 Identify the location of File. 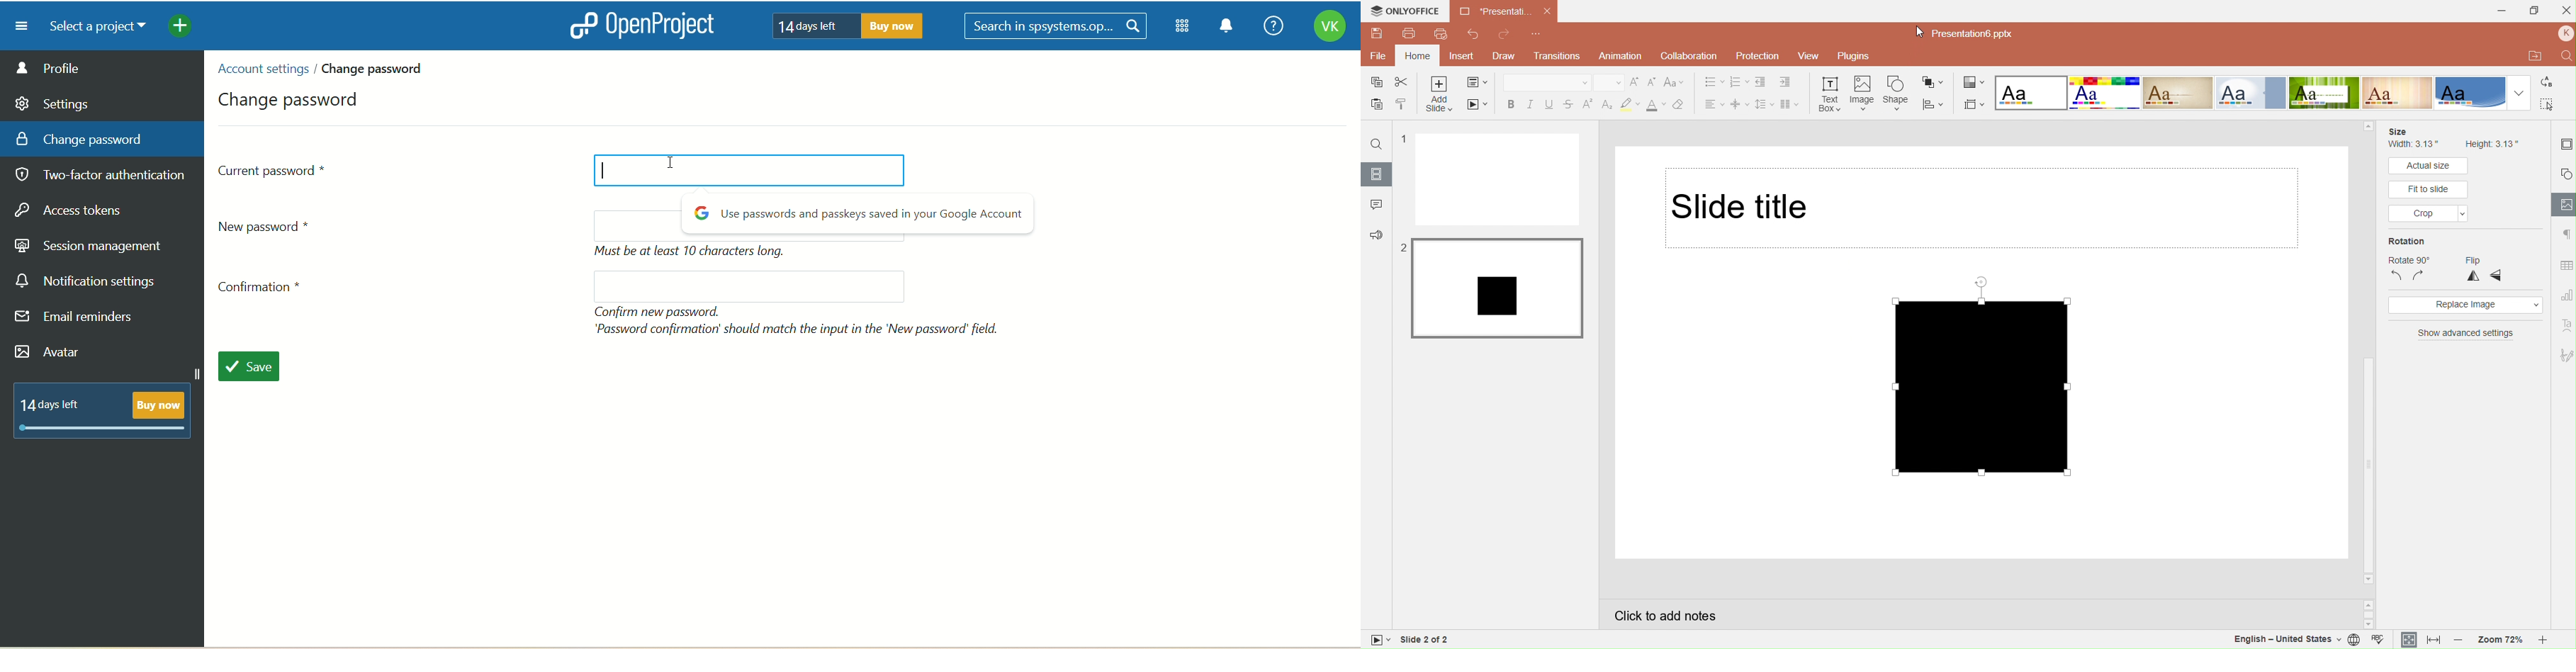
(1377, 57).